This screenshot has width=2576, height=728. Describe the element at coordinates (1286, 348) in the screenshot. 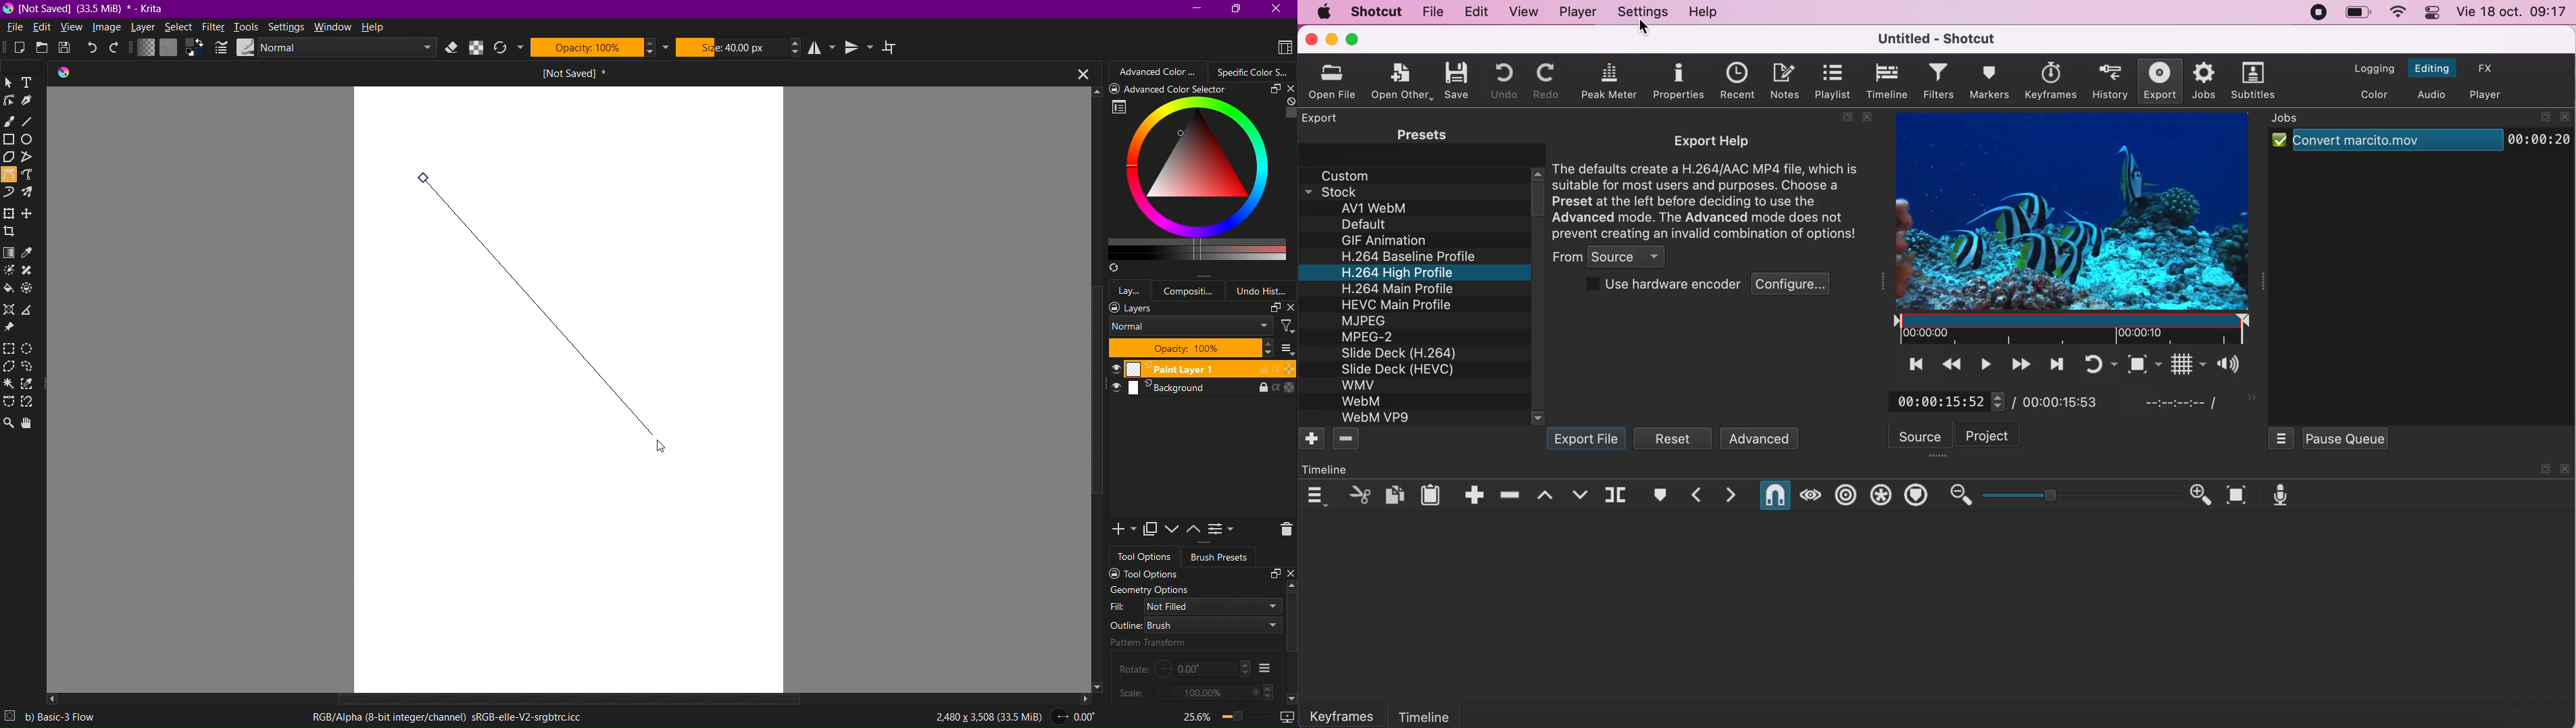

I see `Thumbnail Settings` at that location.